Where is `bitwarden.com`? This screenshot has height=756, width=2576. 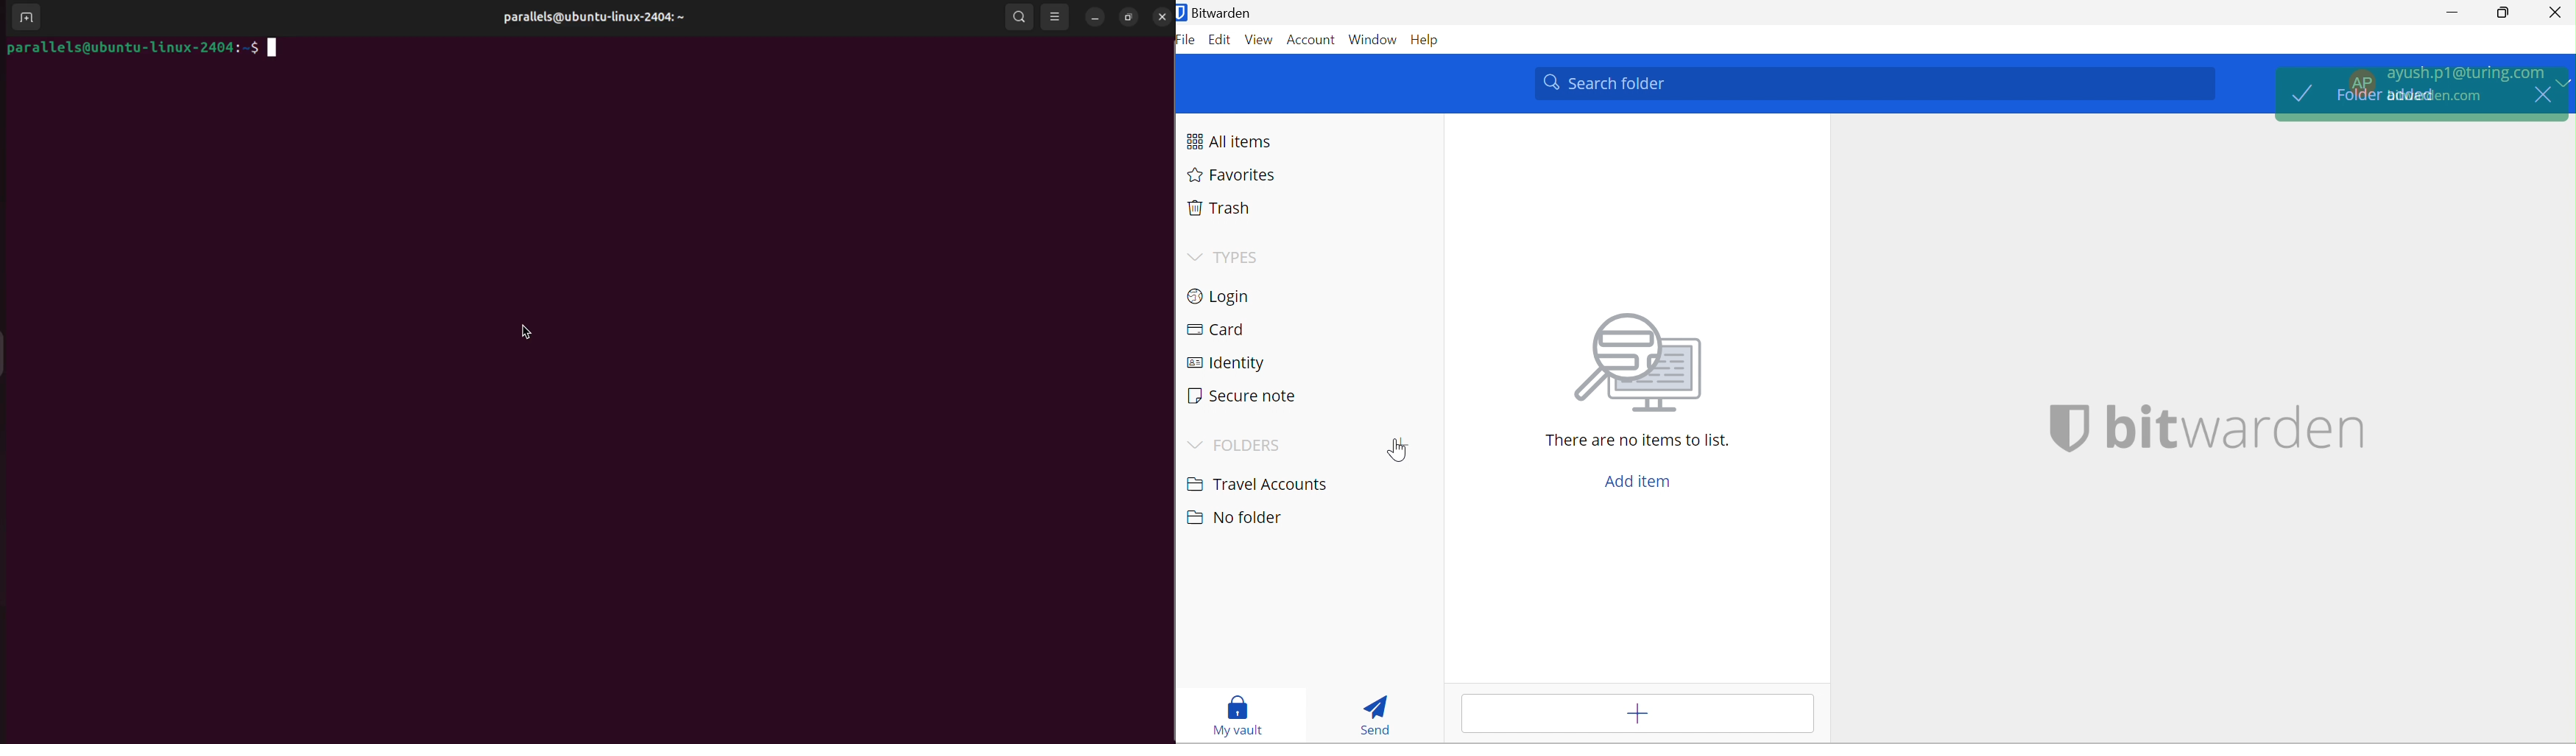
bitwarden.com is located at coordinates (2435, 96).